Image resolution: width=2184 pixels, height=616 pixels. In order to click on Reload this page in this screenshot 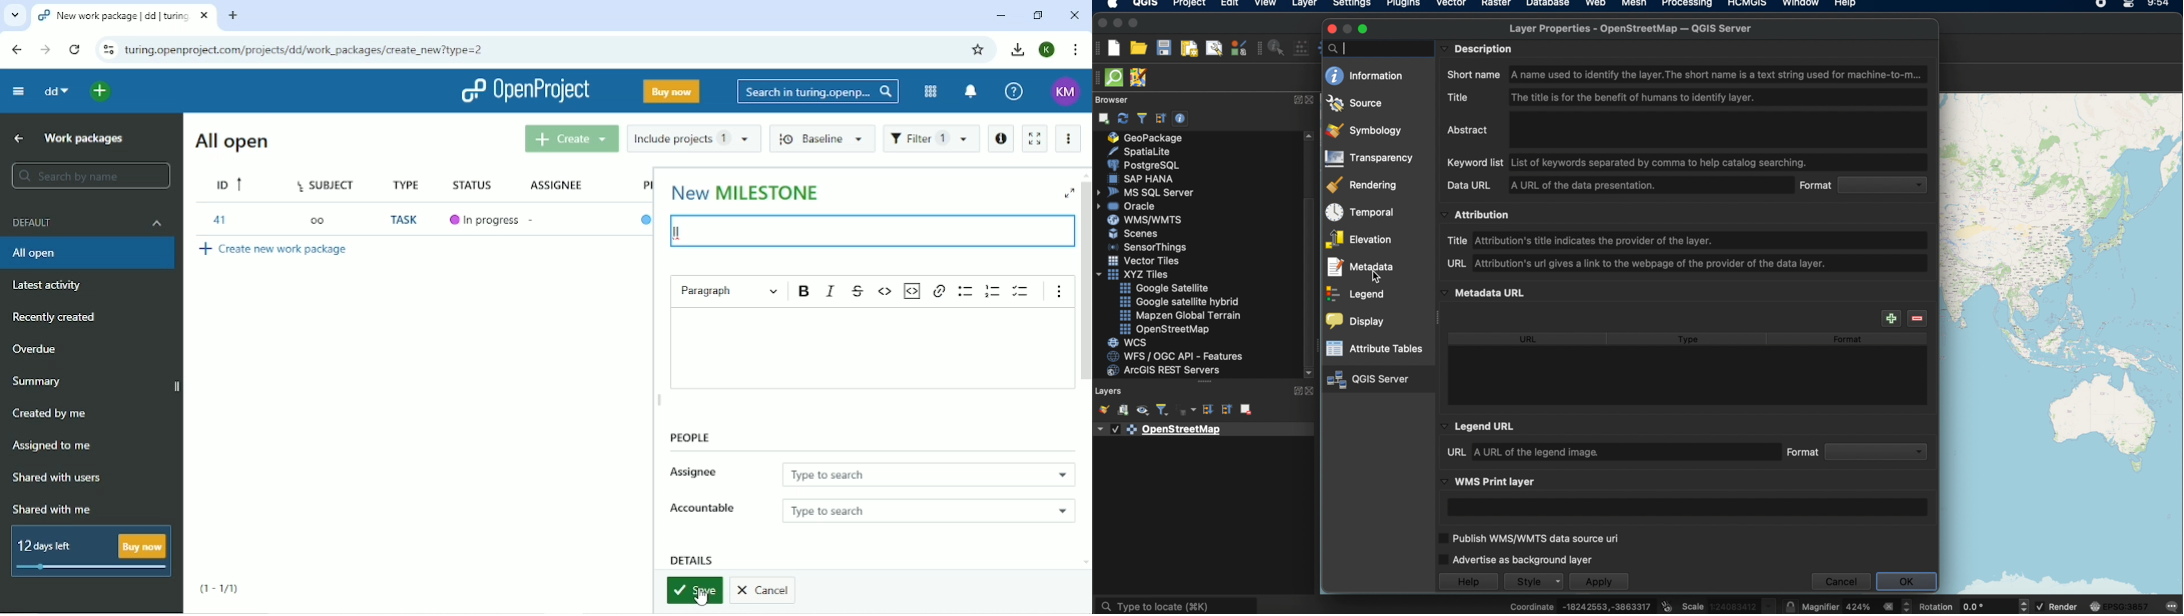, I will do `click(76, 49)`.